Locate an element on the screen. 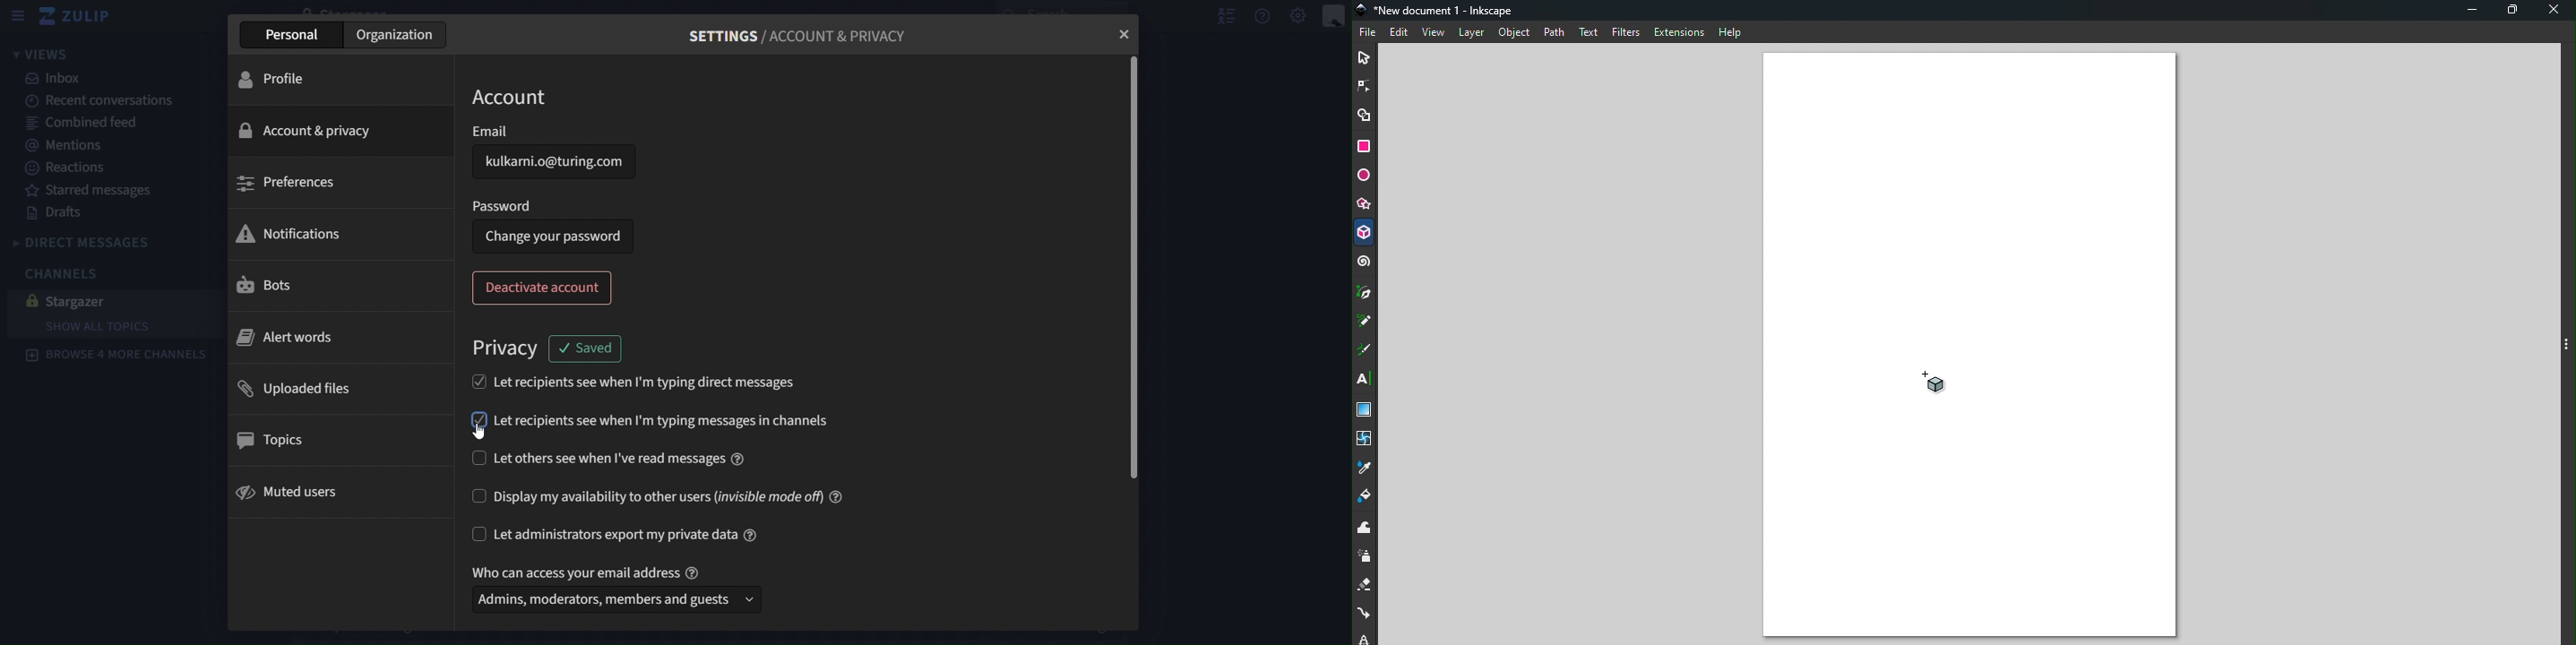 This screenshot has width=2576, height=672. settings/account and privacy is located at coordinates (819, 34).